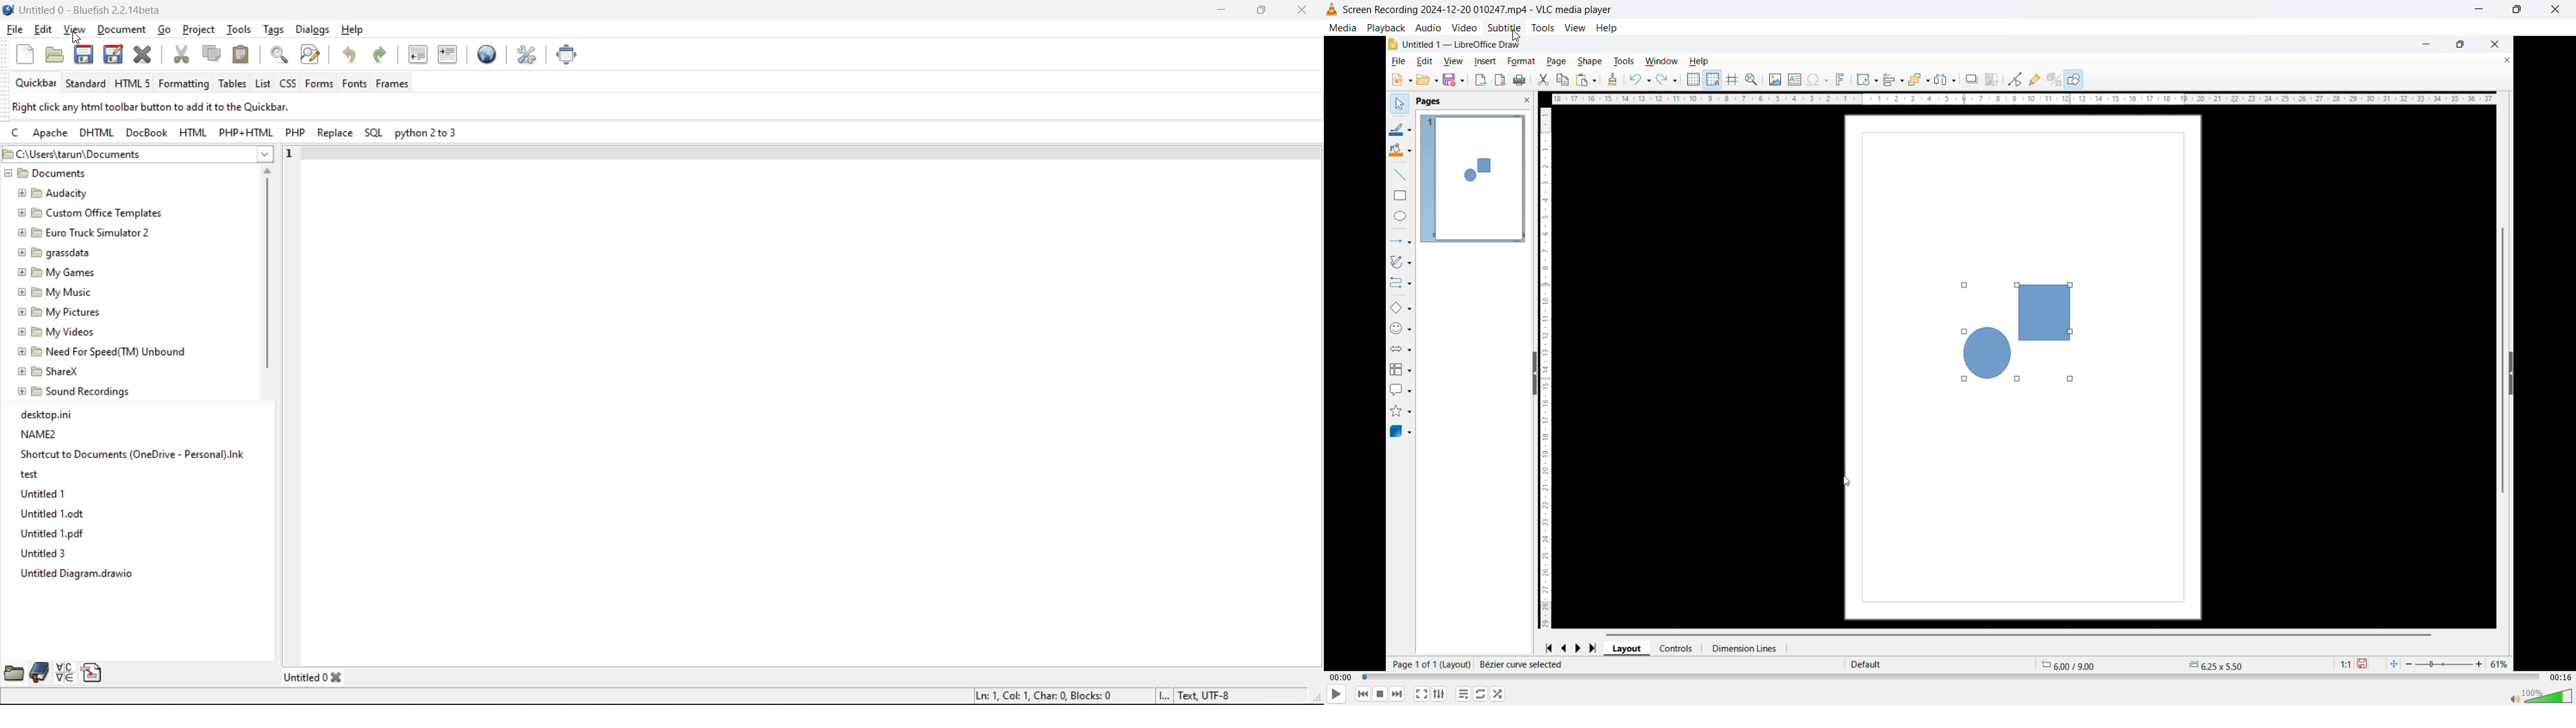 This screenshot has height=728, width=2576. Describe the element at coordinates (1430, 665) in the screenshot. I see ` Page 1 of 1 (Layout)` at that location.